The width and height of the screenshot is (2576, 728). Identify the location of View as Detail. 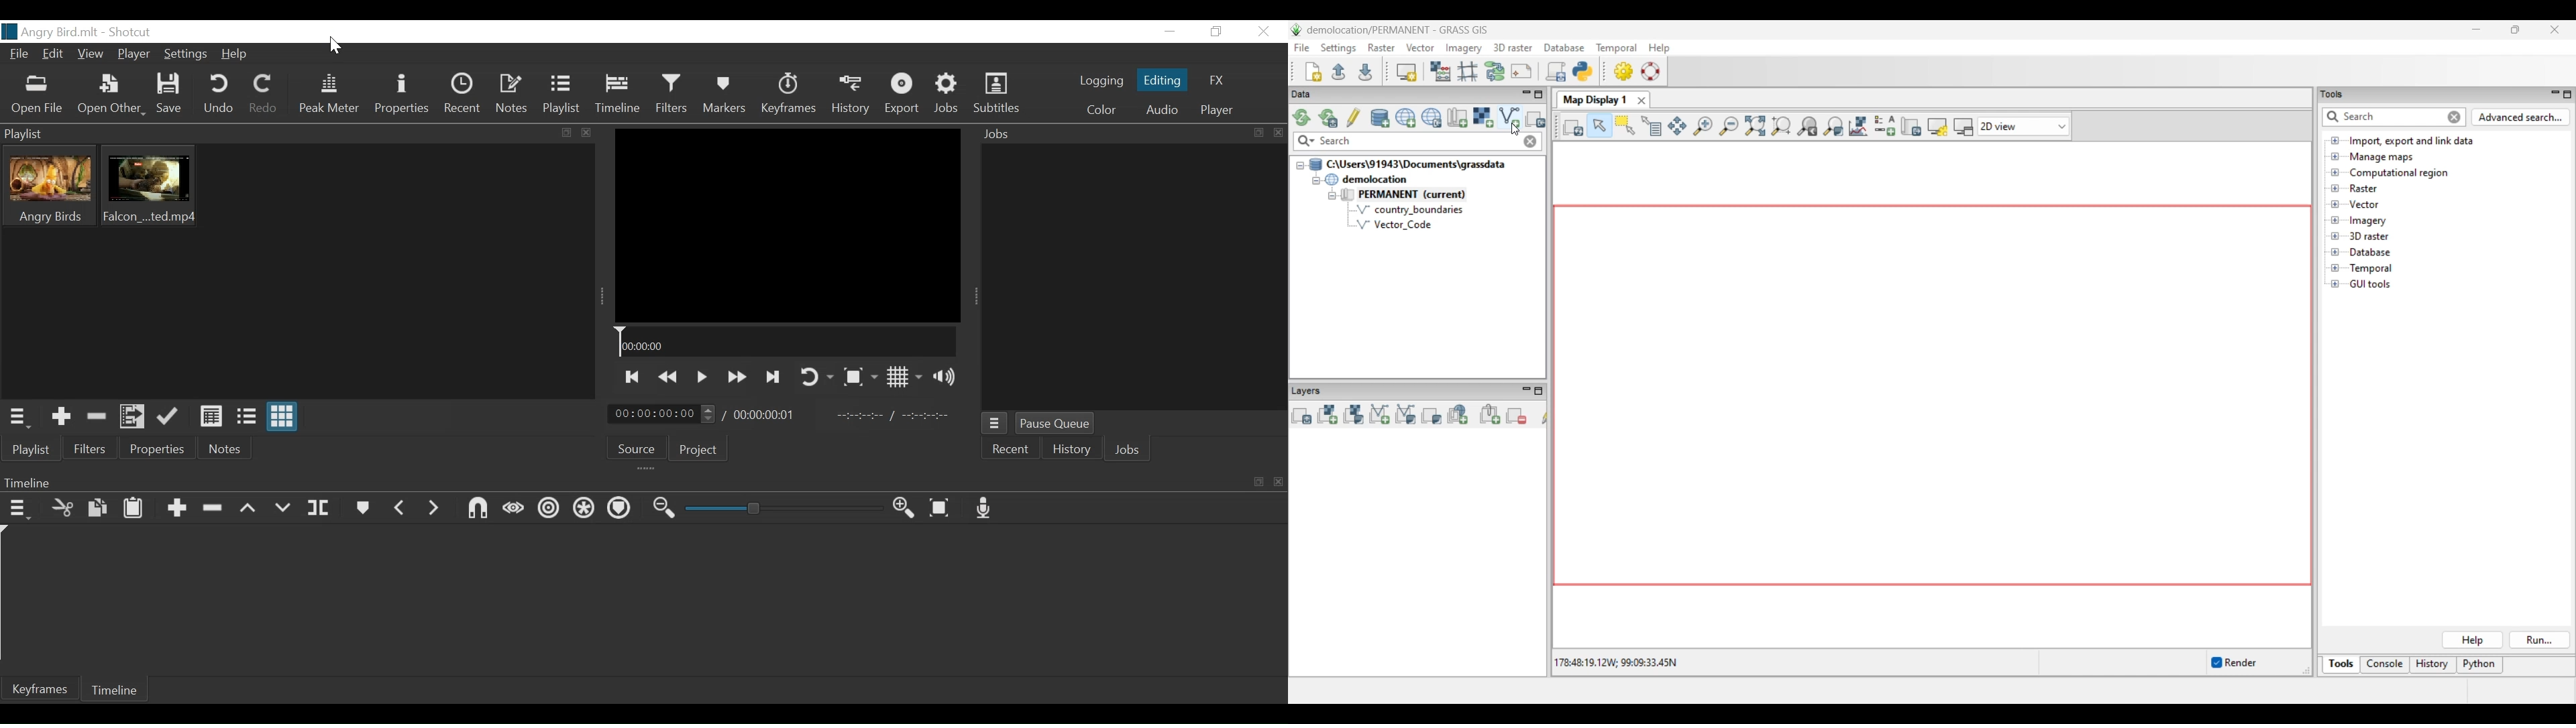
(211, 419).